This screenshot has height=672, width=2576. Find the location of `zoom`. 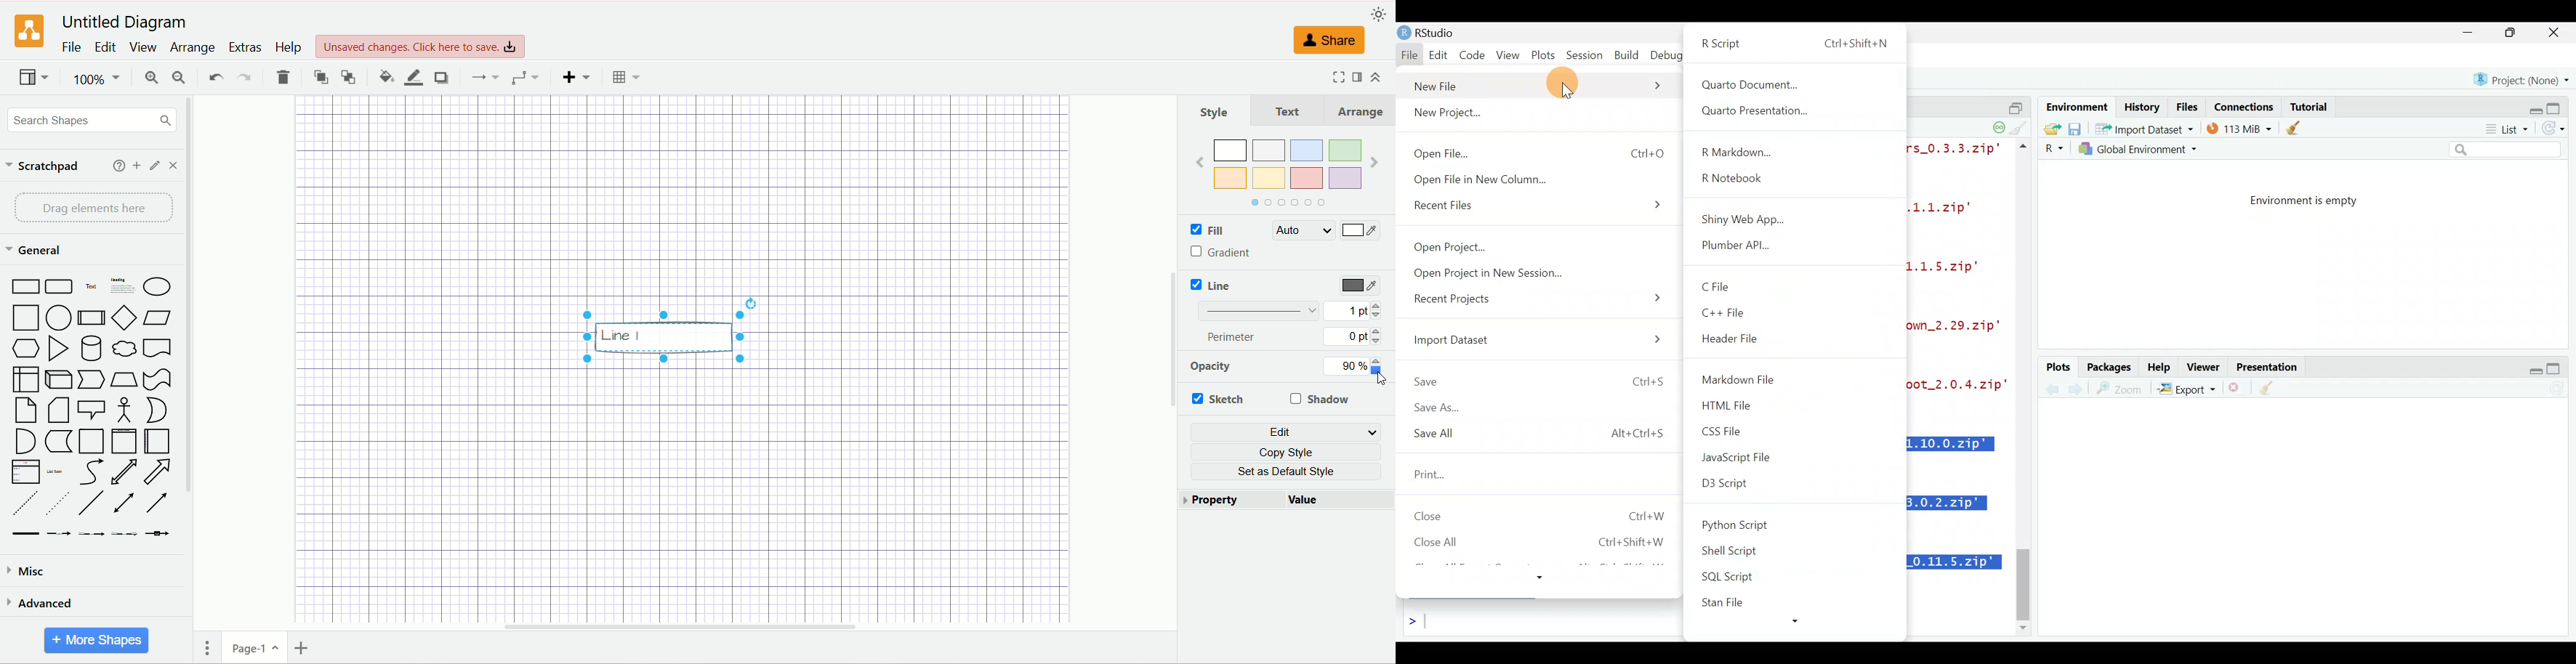

zoom is located at coordinates (2122, 389).